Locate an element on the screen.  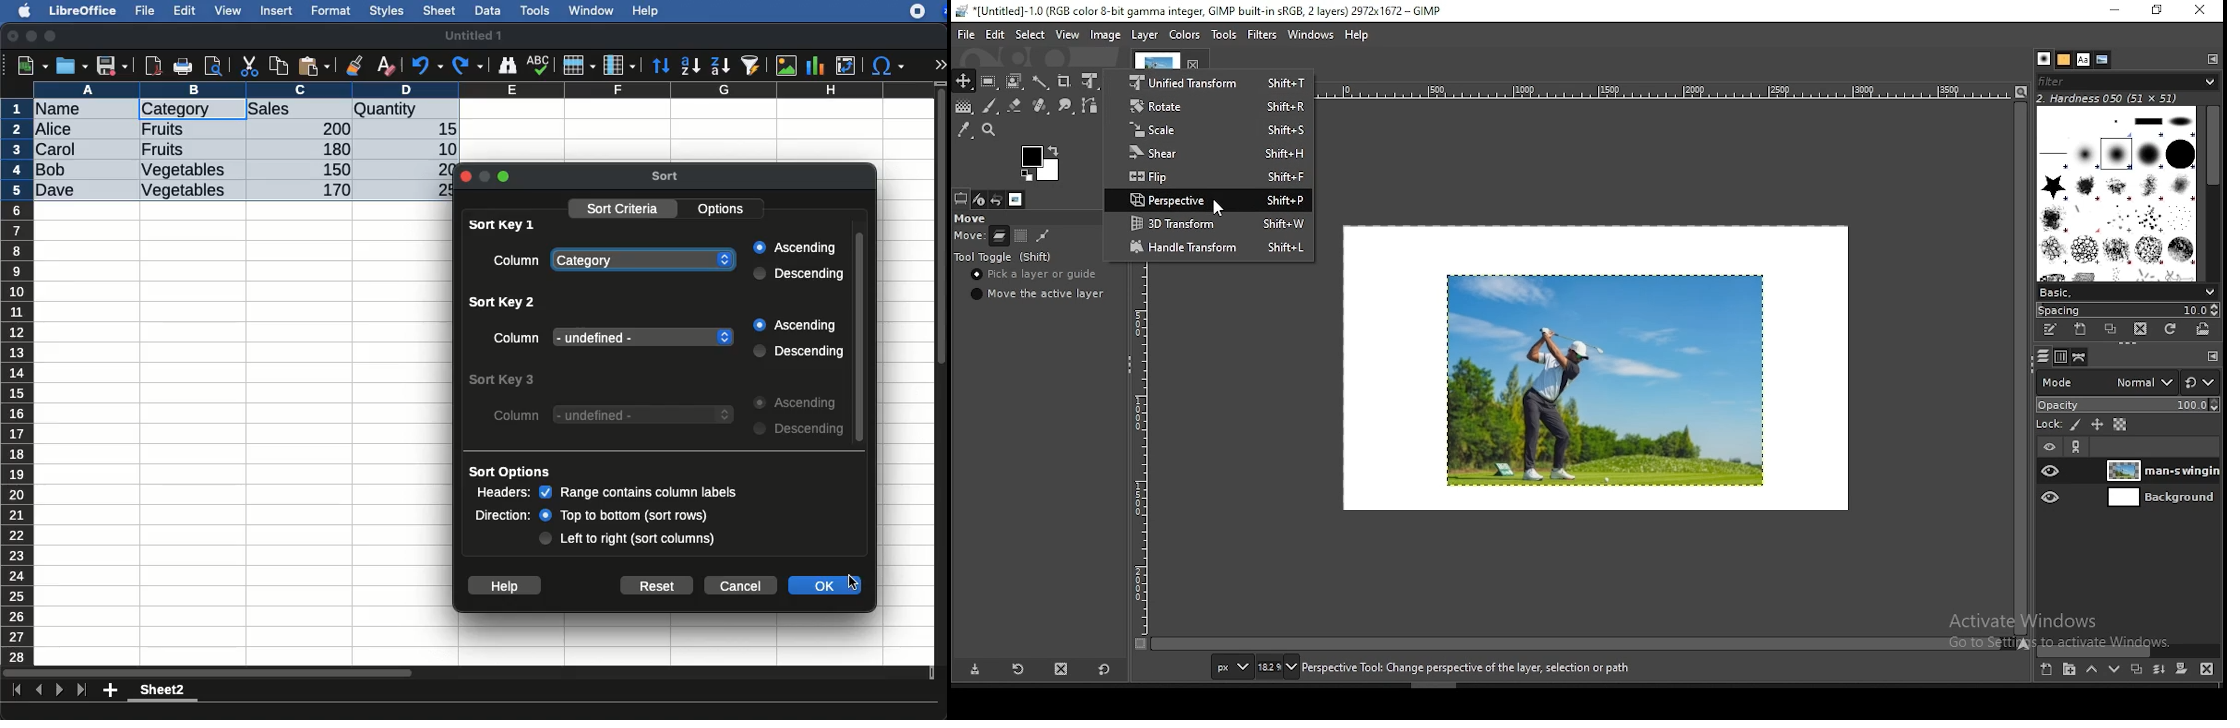
ascending is located at coordinates (798, 405).